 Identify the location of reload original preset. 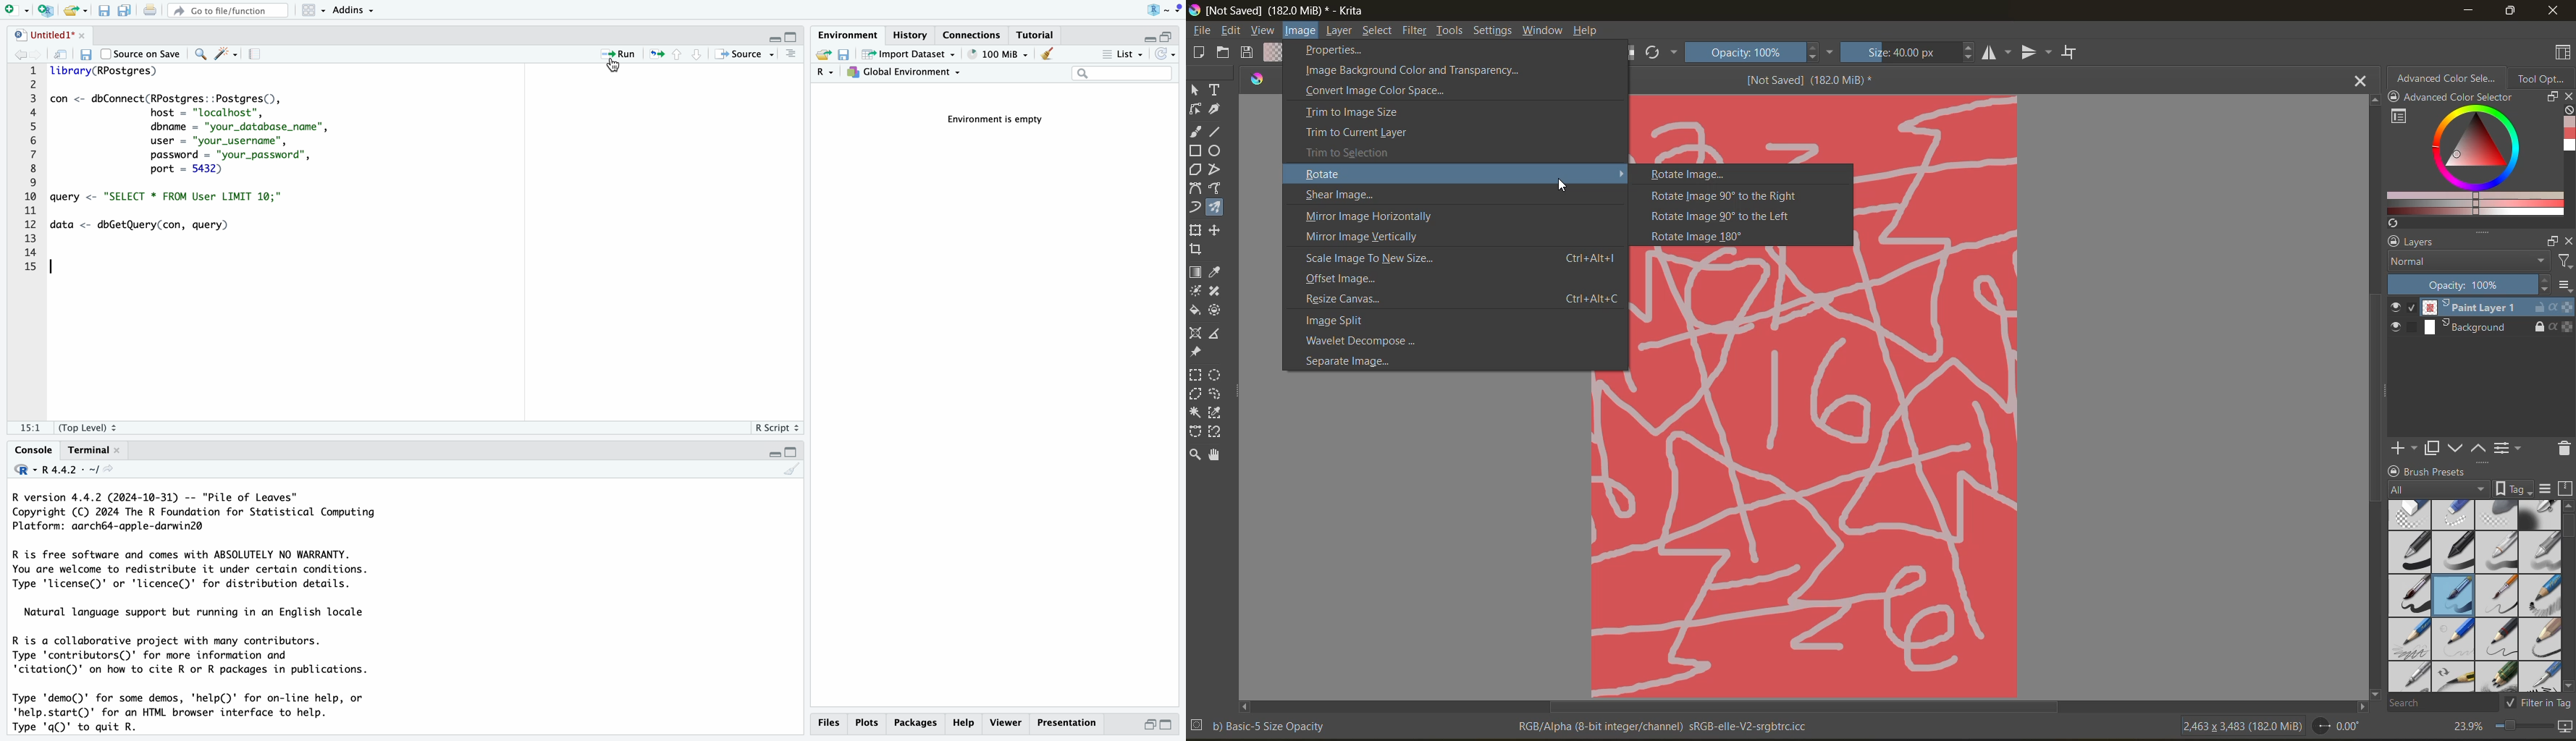
(1656, 50).